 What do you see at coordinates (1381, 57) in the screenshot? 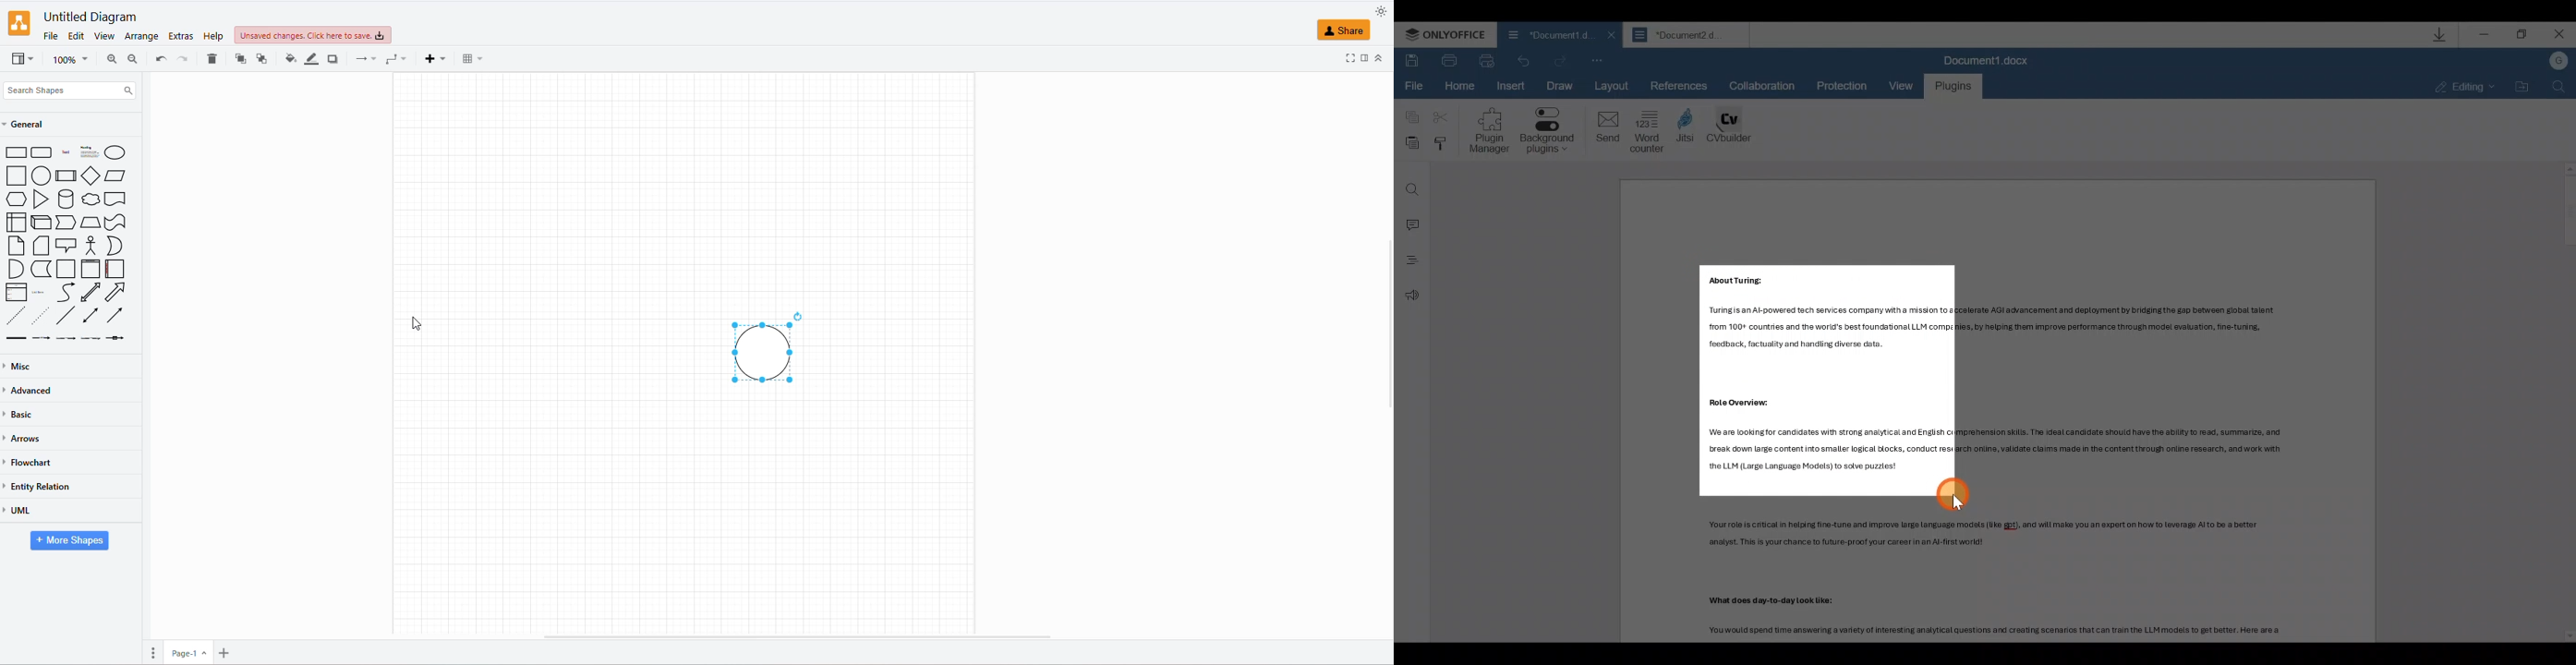
I see `COLLAPSE` at bounding box center [1381, 57].